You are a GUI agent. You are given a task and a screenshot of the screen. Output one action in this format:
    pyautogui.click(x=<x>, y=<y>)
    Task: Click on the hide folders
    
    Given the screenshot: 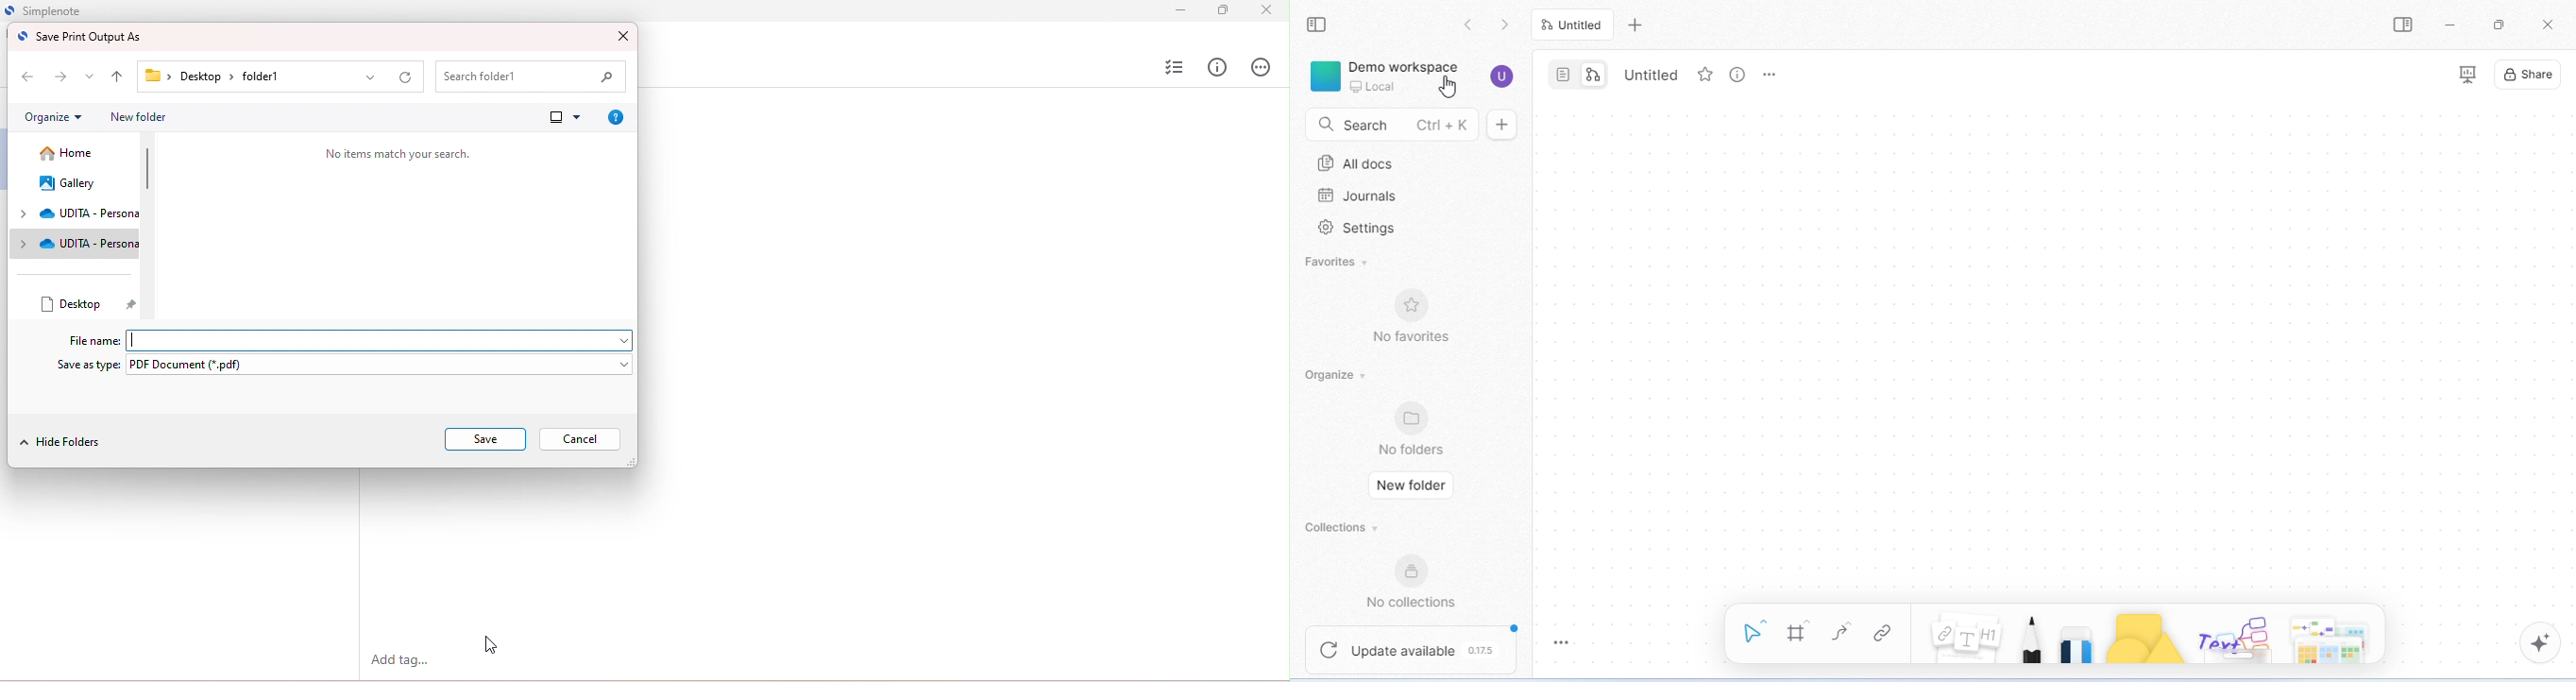 What is the action you would take?
    pyautogui.click(x=63, y=445)
    